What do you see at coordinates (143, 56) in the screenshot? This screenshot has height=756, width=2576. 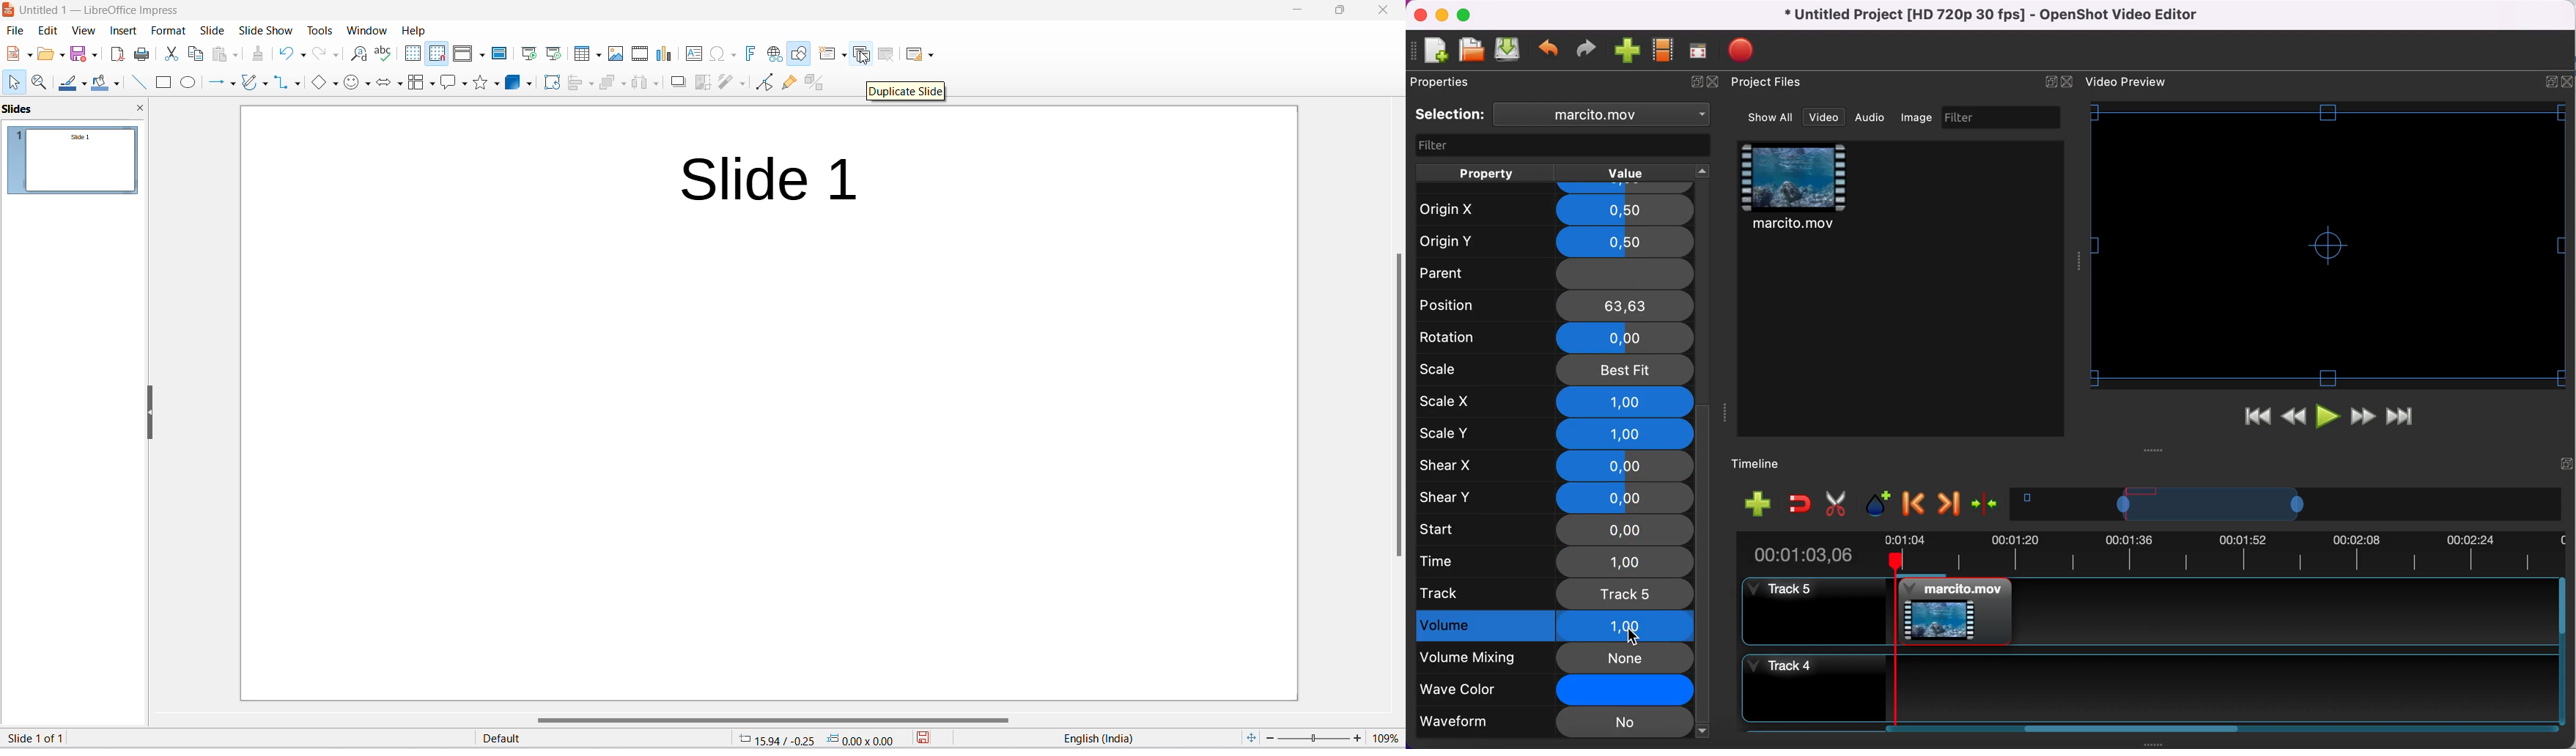 I see `print` at bounding box center [143, 56].